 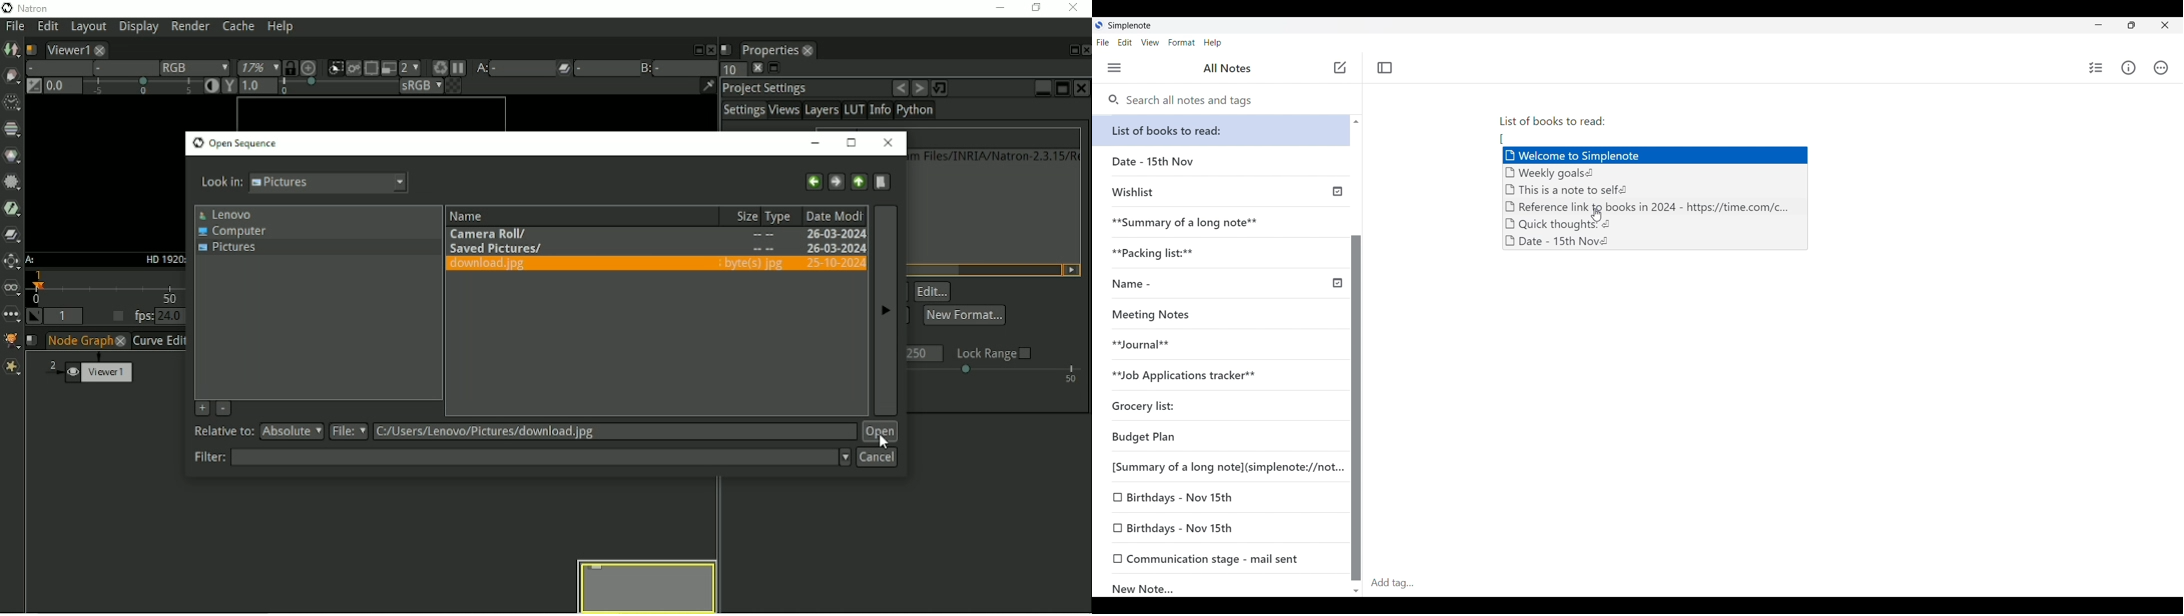 What do you see at coordinates (1223, 586) in the screenshot?
I see `New Note...` at bounding box center [1223, 586].